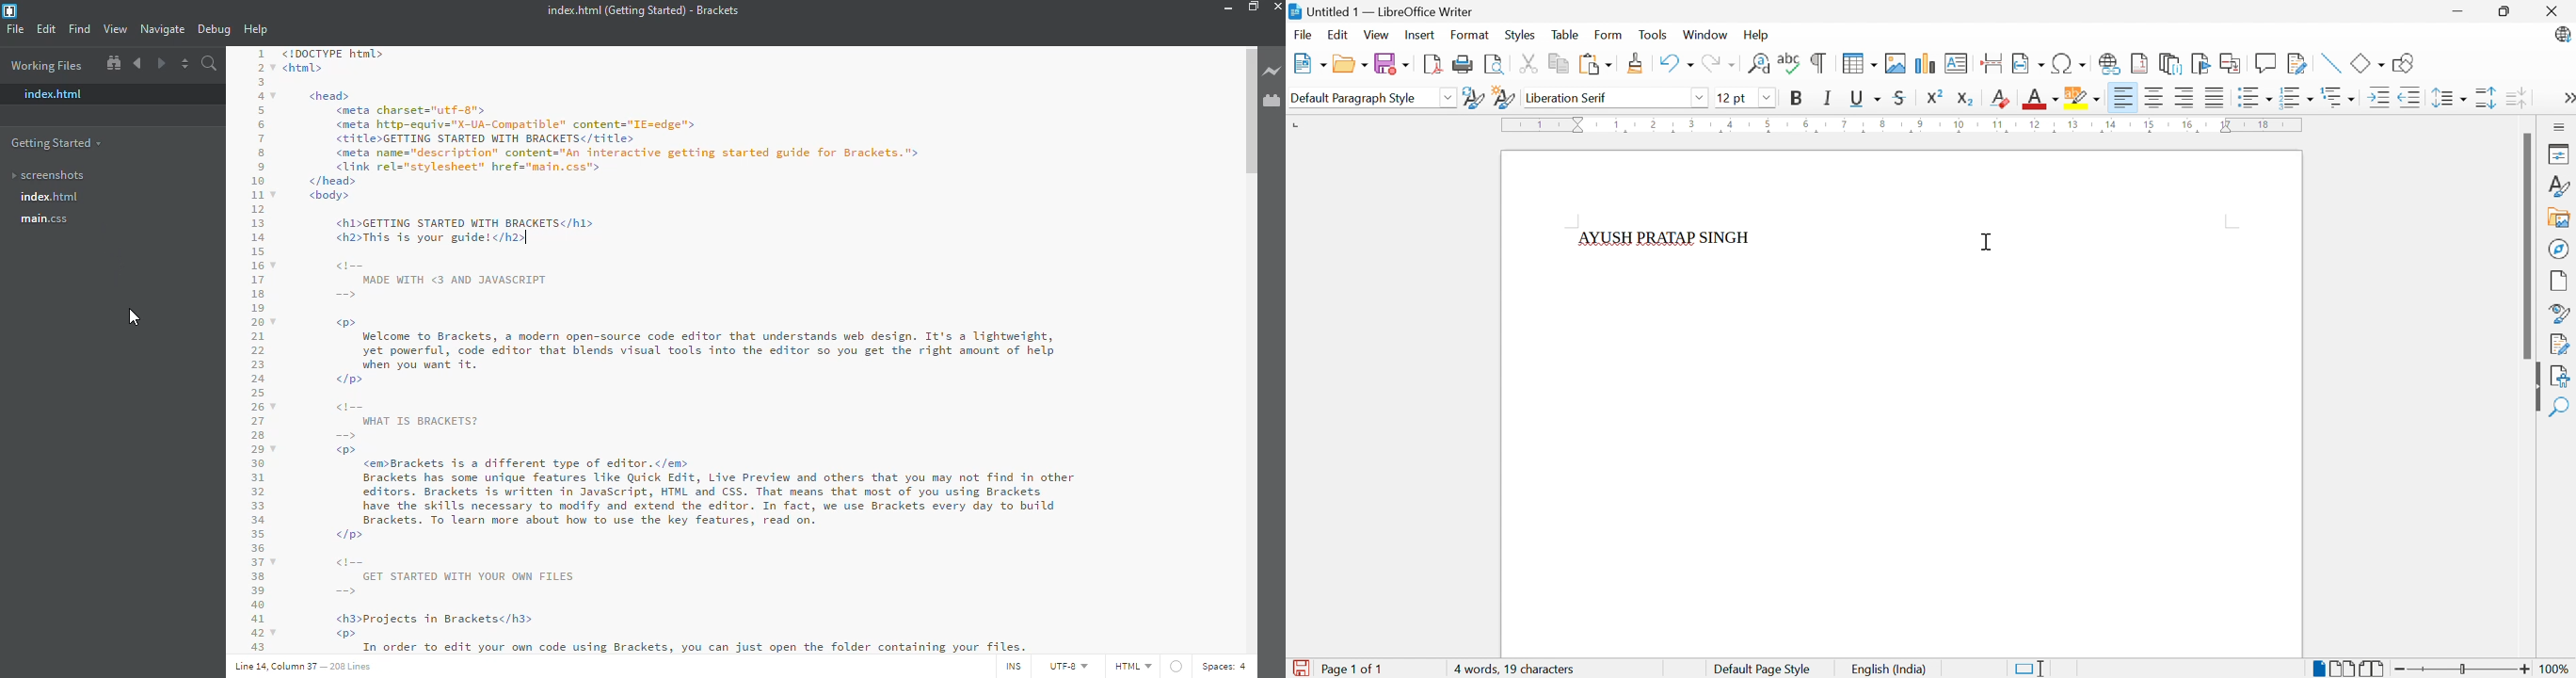 This screenshot has height=700, width=2576. I want to click on Select Outline Format, so click(2340, 98).